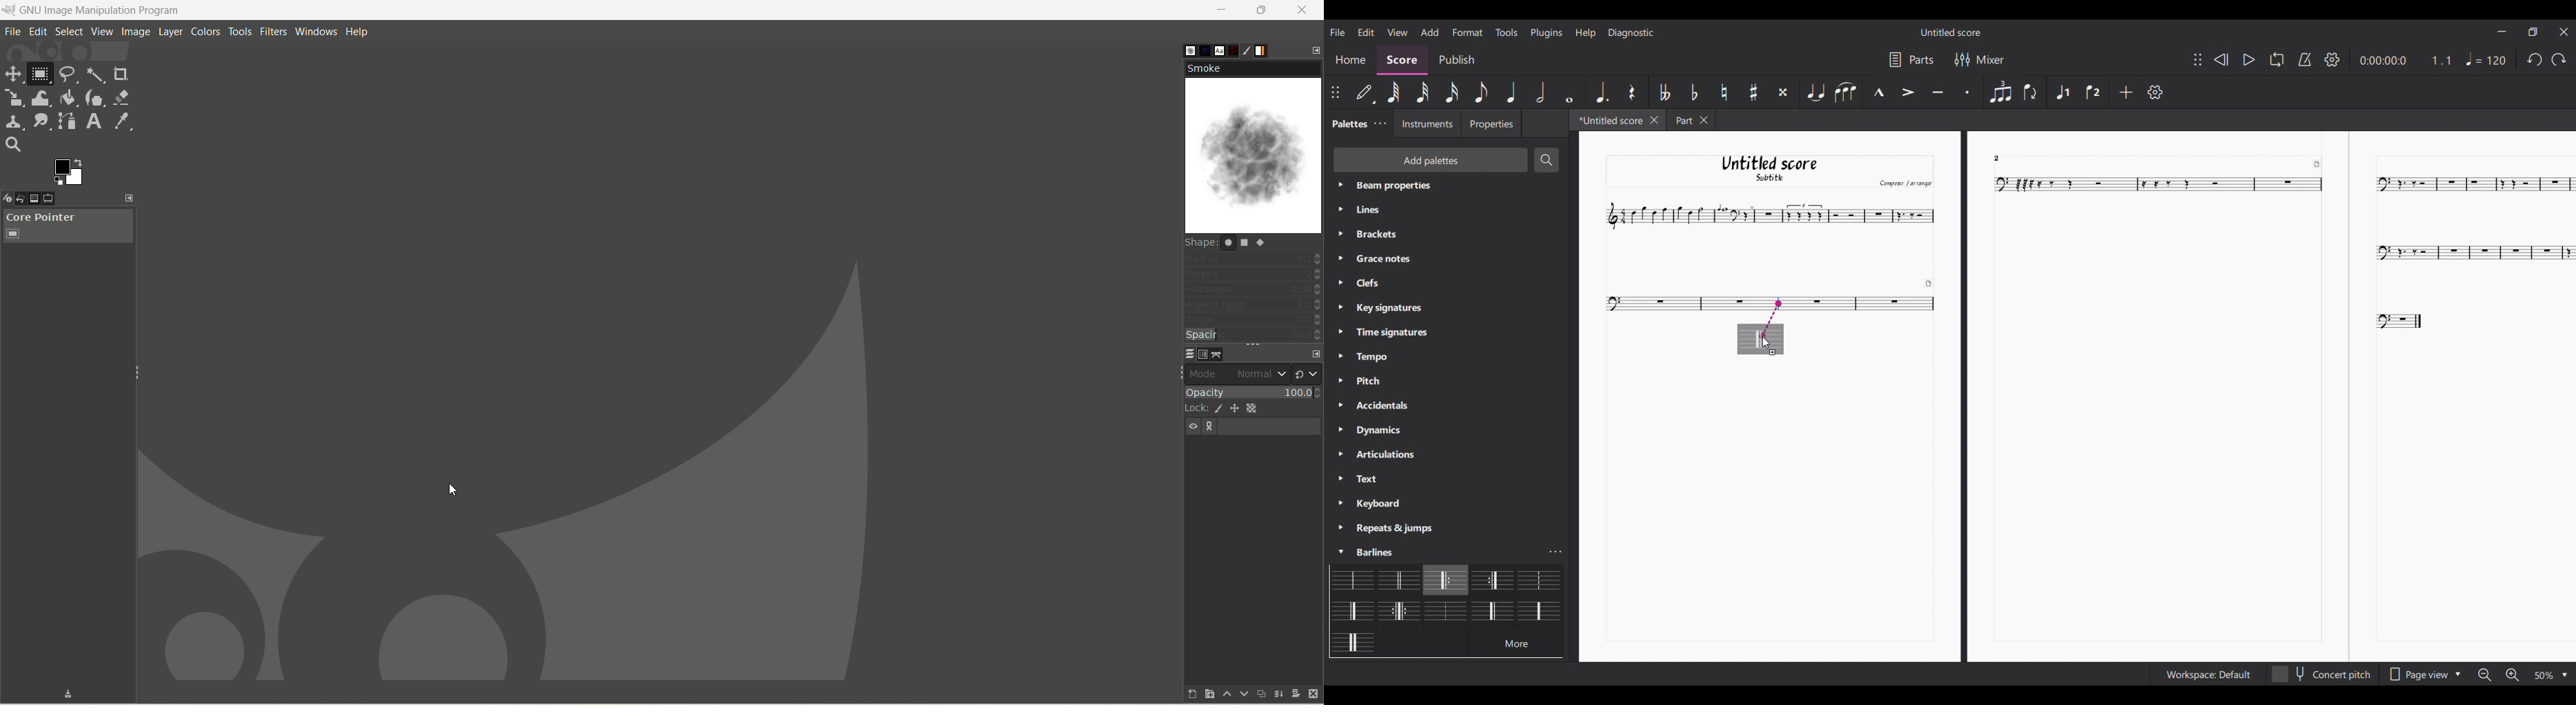  What do you see at coordinates (1694, 92) in the screenshot?
I see `Toggle flat` at bounding box center [1694, 92].